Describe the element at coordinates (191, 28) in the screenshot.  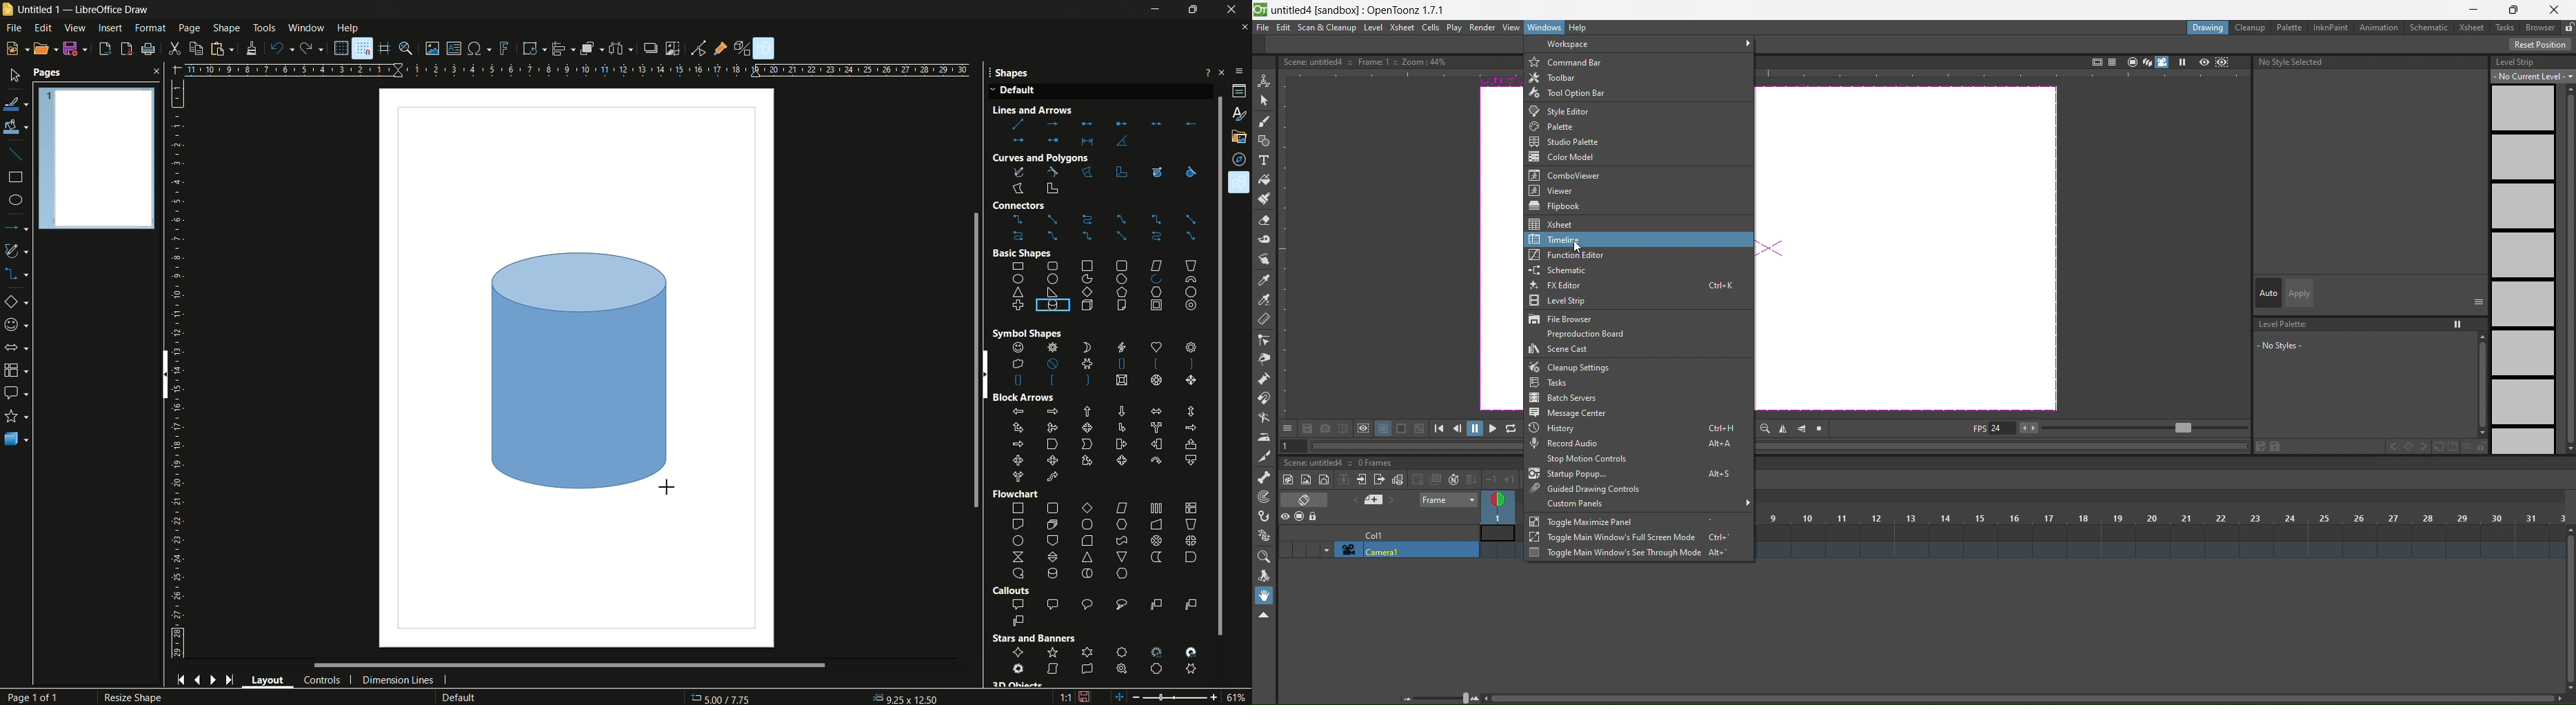
I see `page menu` at that location.